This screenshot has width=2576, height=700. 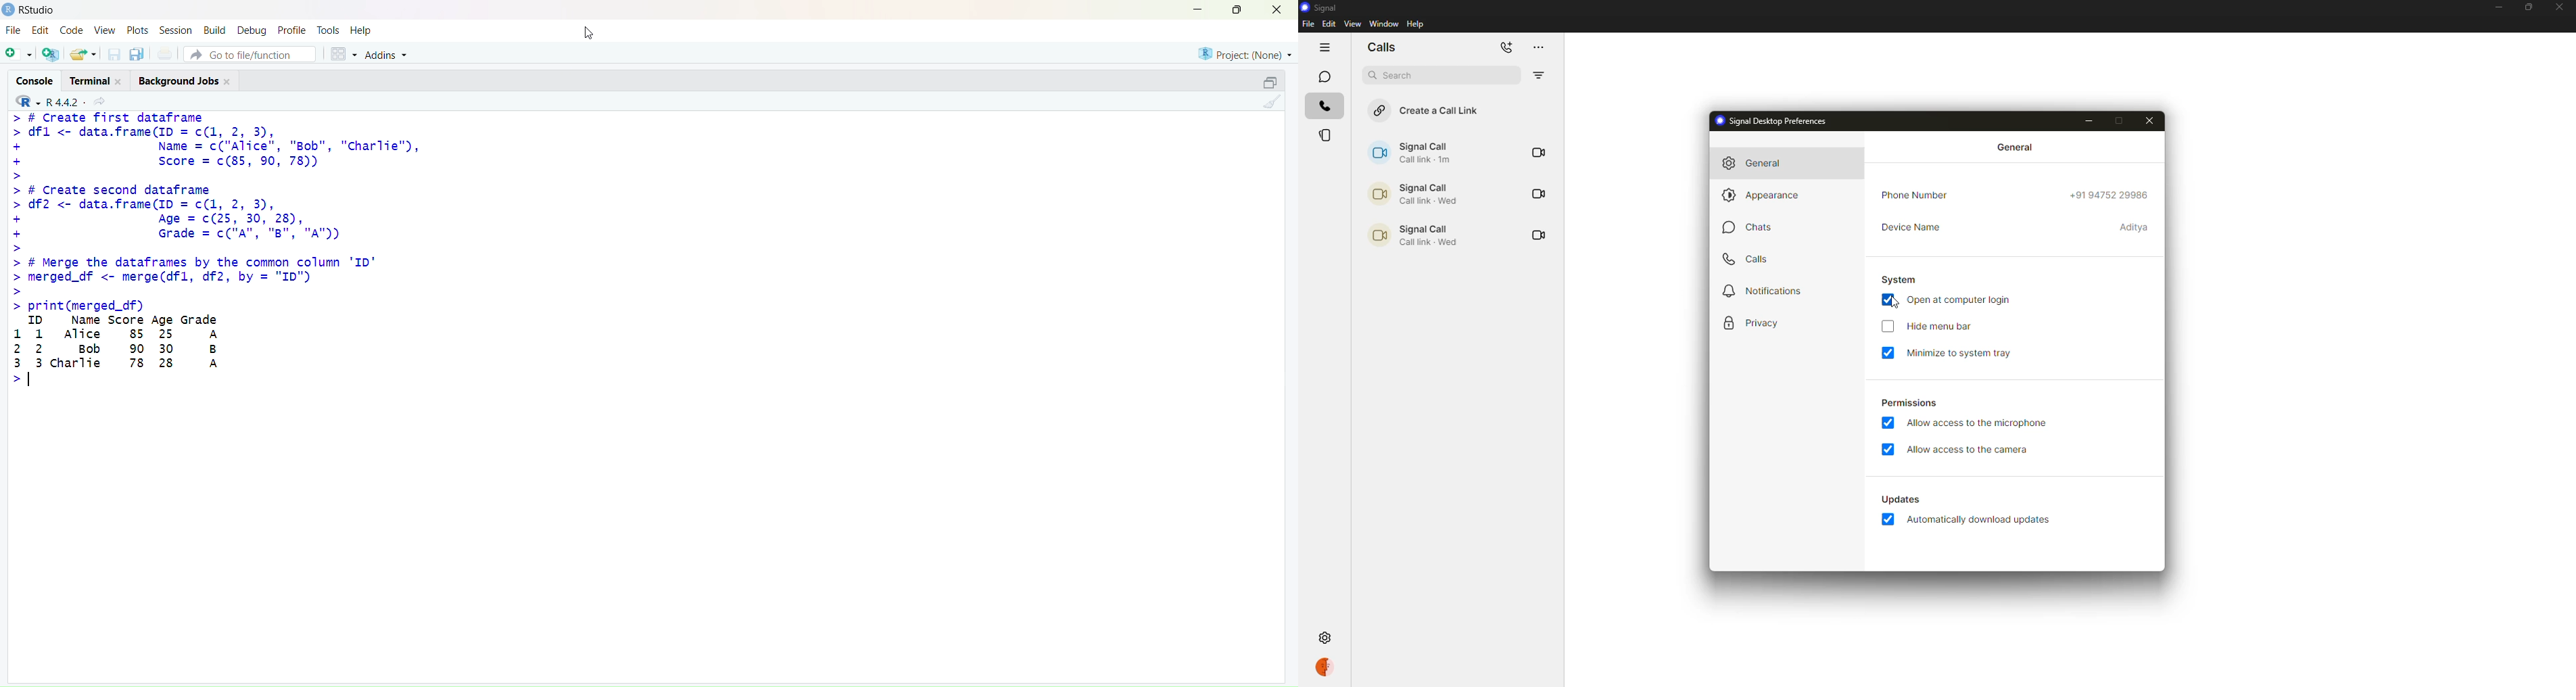 I want to click on minimize, so click(x=2498, y=9).